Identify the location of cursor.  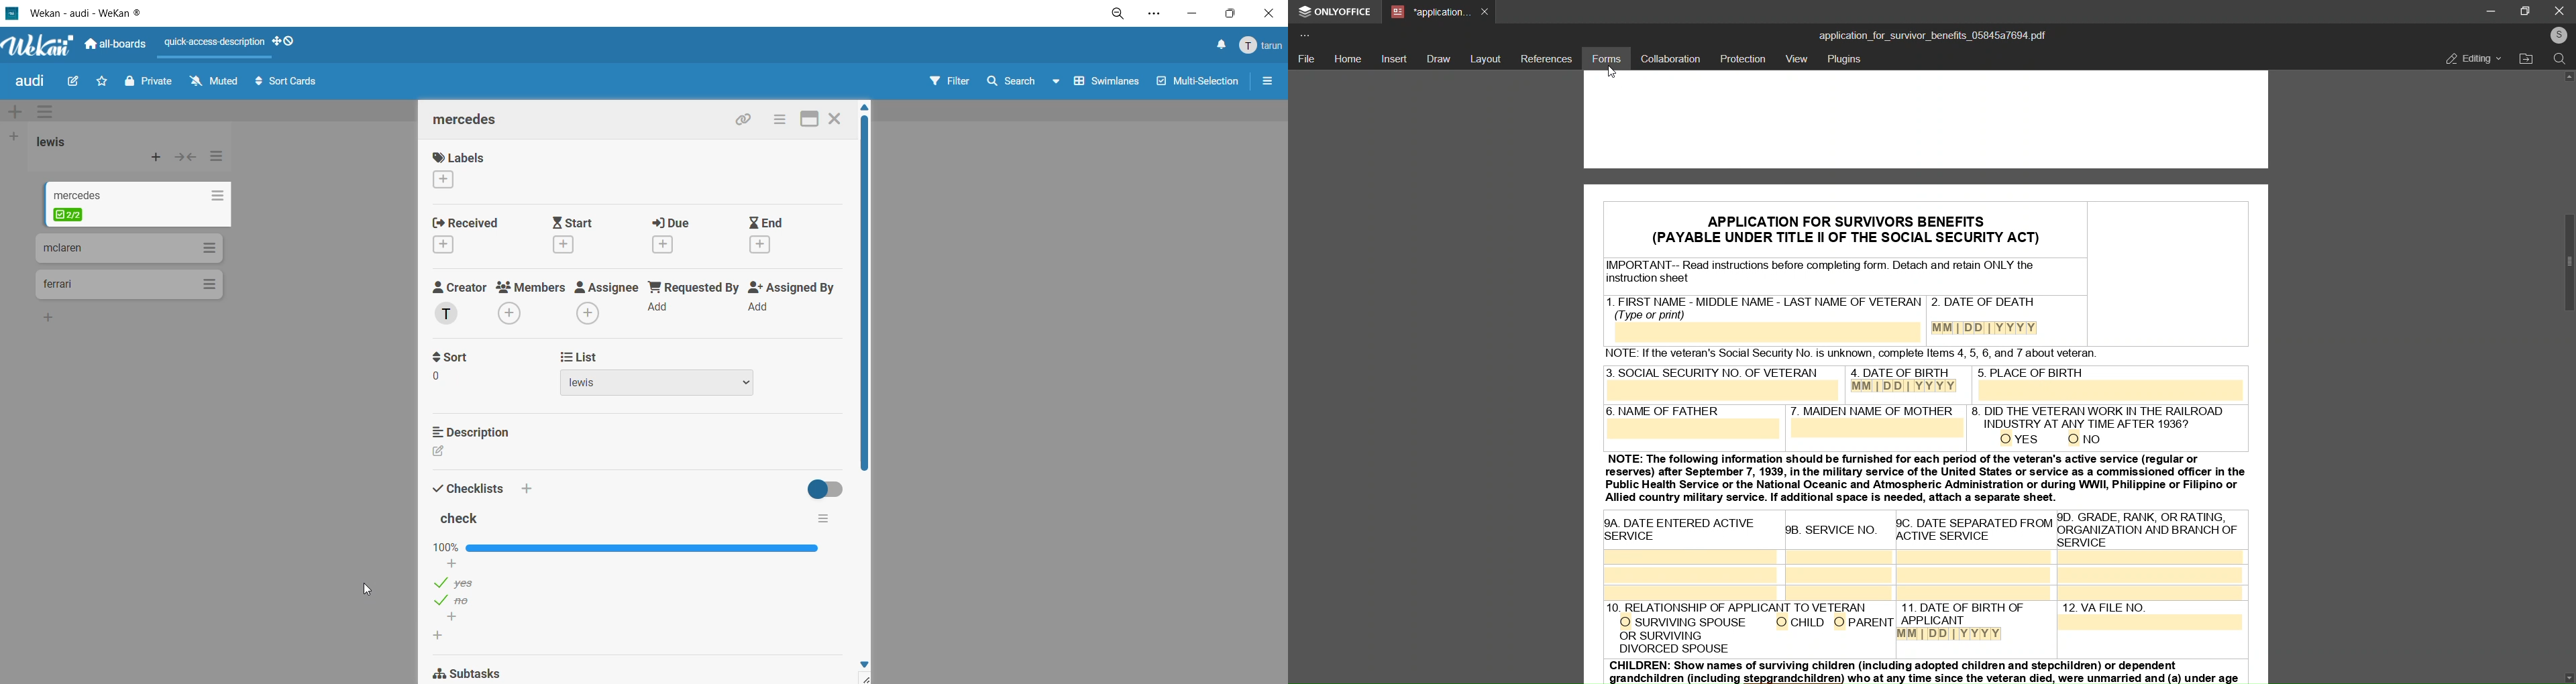
(366, 589).